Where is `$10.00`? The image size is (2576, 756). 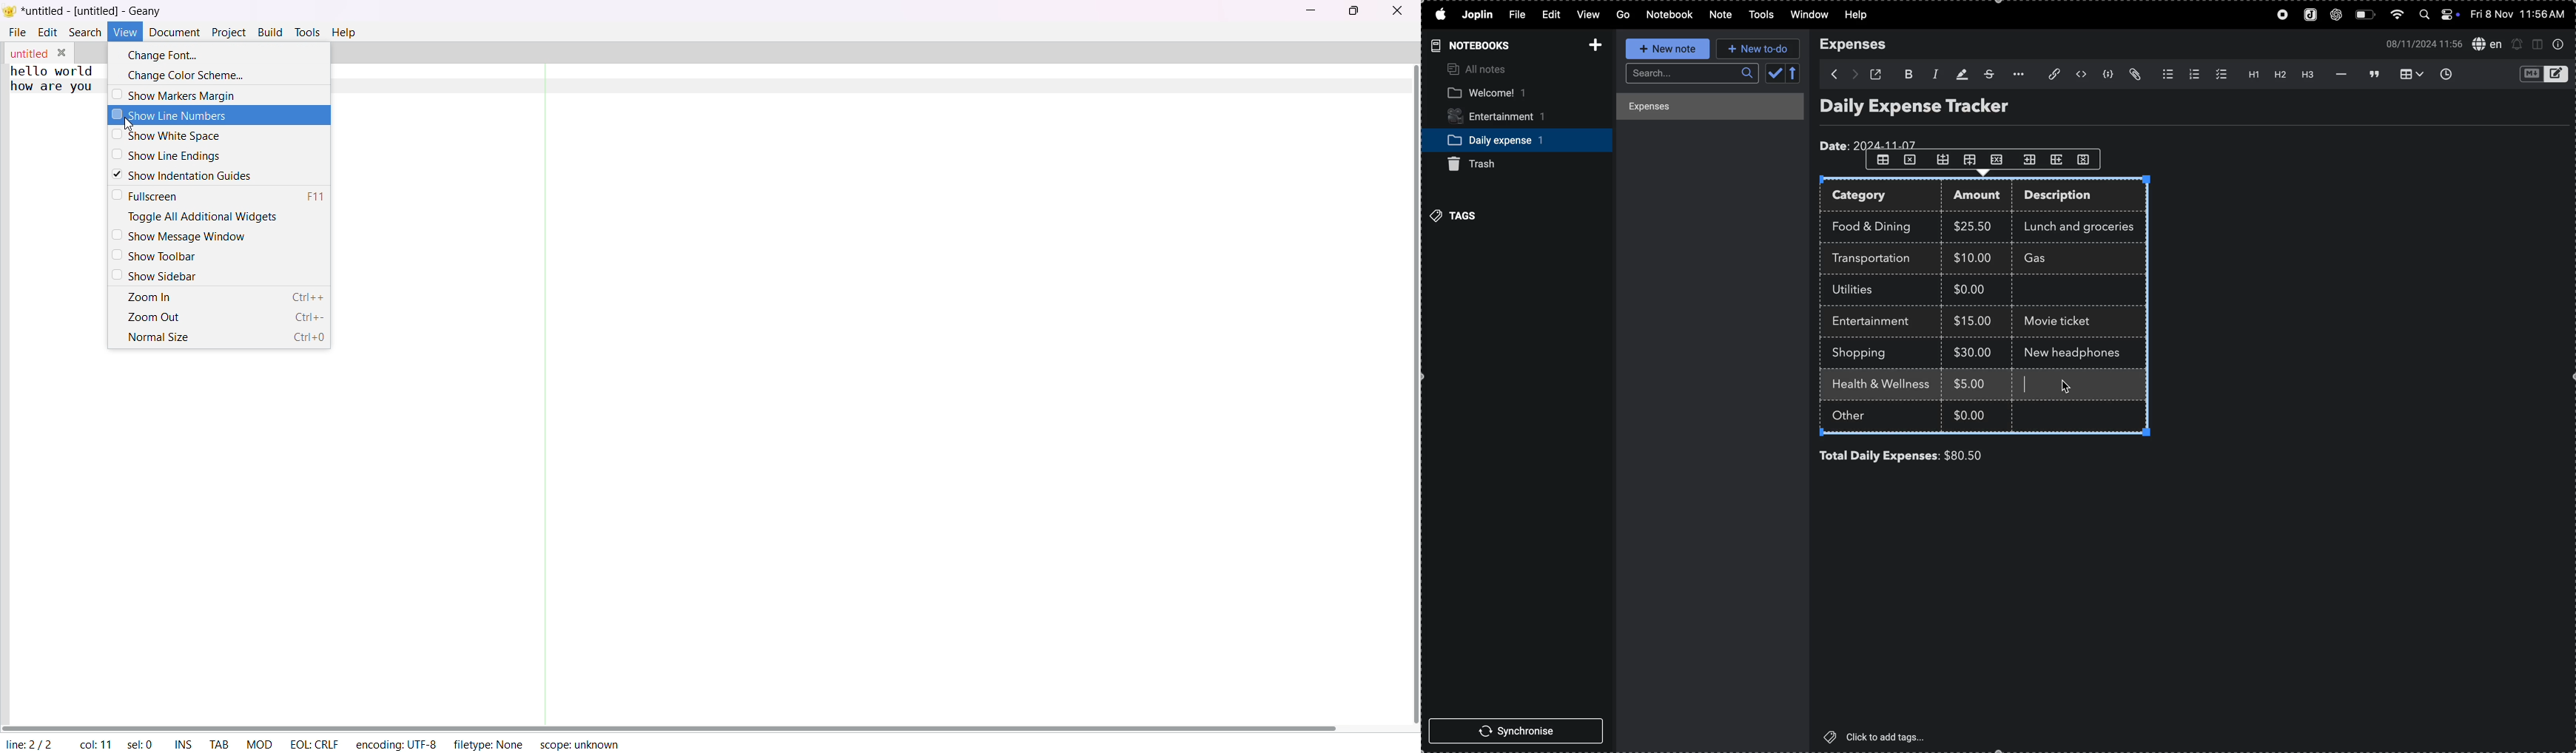
$10.00 is located at coordinates (1973, 257).